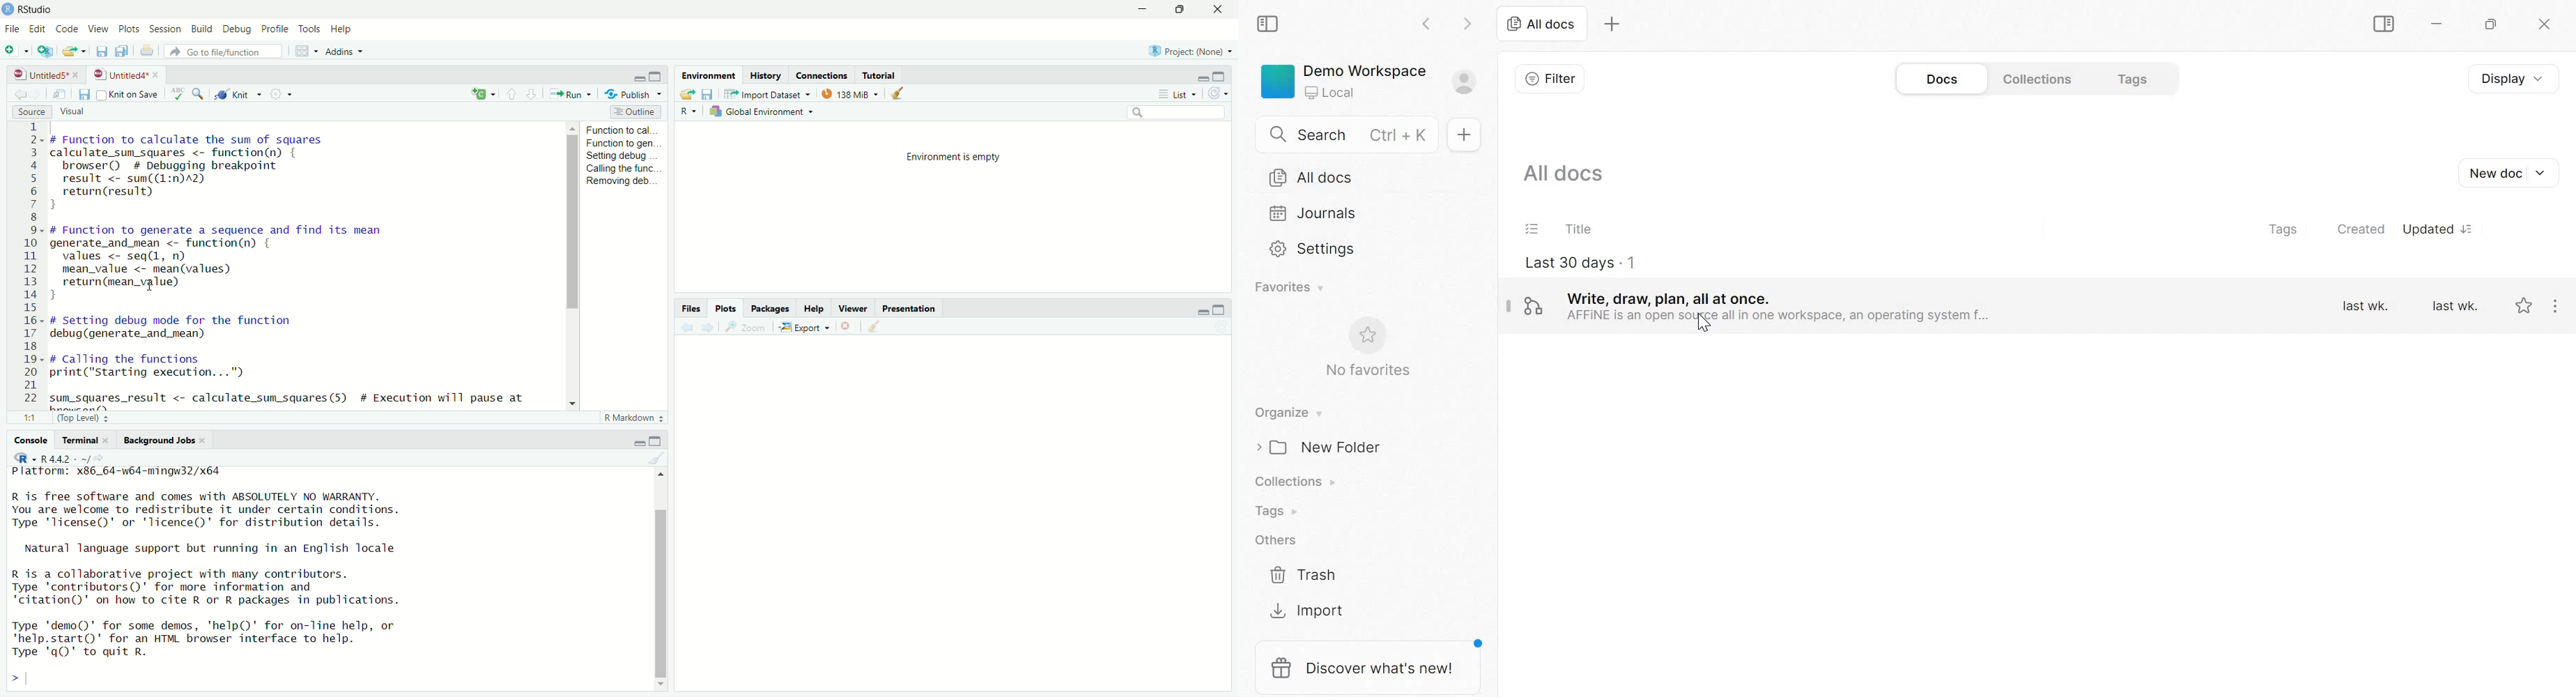 The height and width of the screenshot is (700, 2576). What do you see at coordinates (2509, 174) in the screenshot?
I see `New Doc` at bounding box center [2509, 174].